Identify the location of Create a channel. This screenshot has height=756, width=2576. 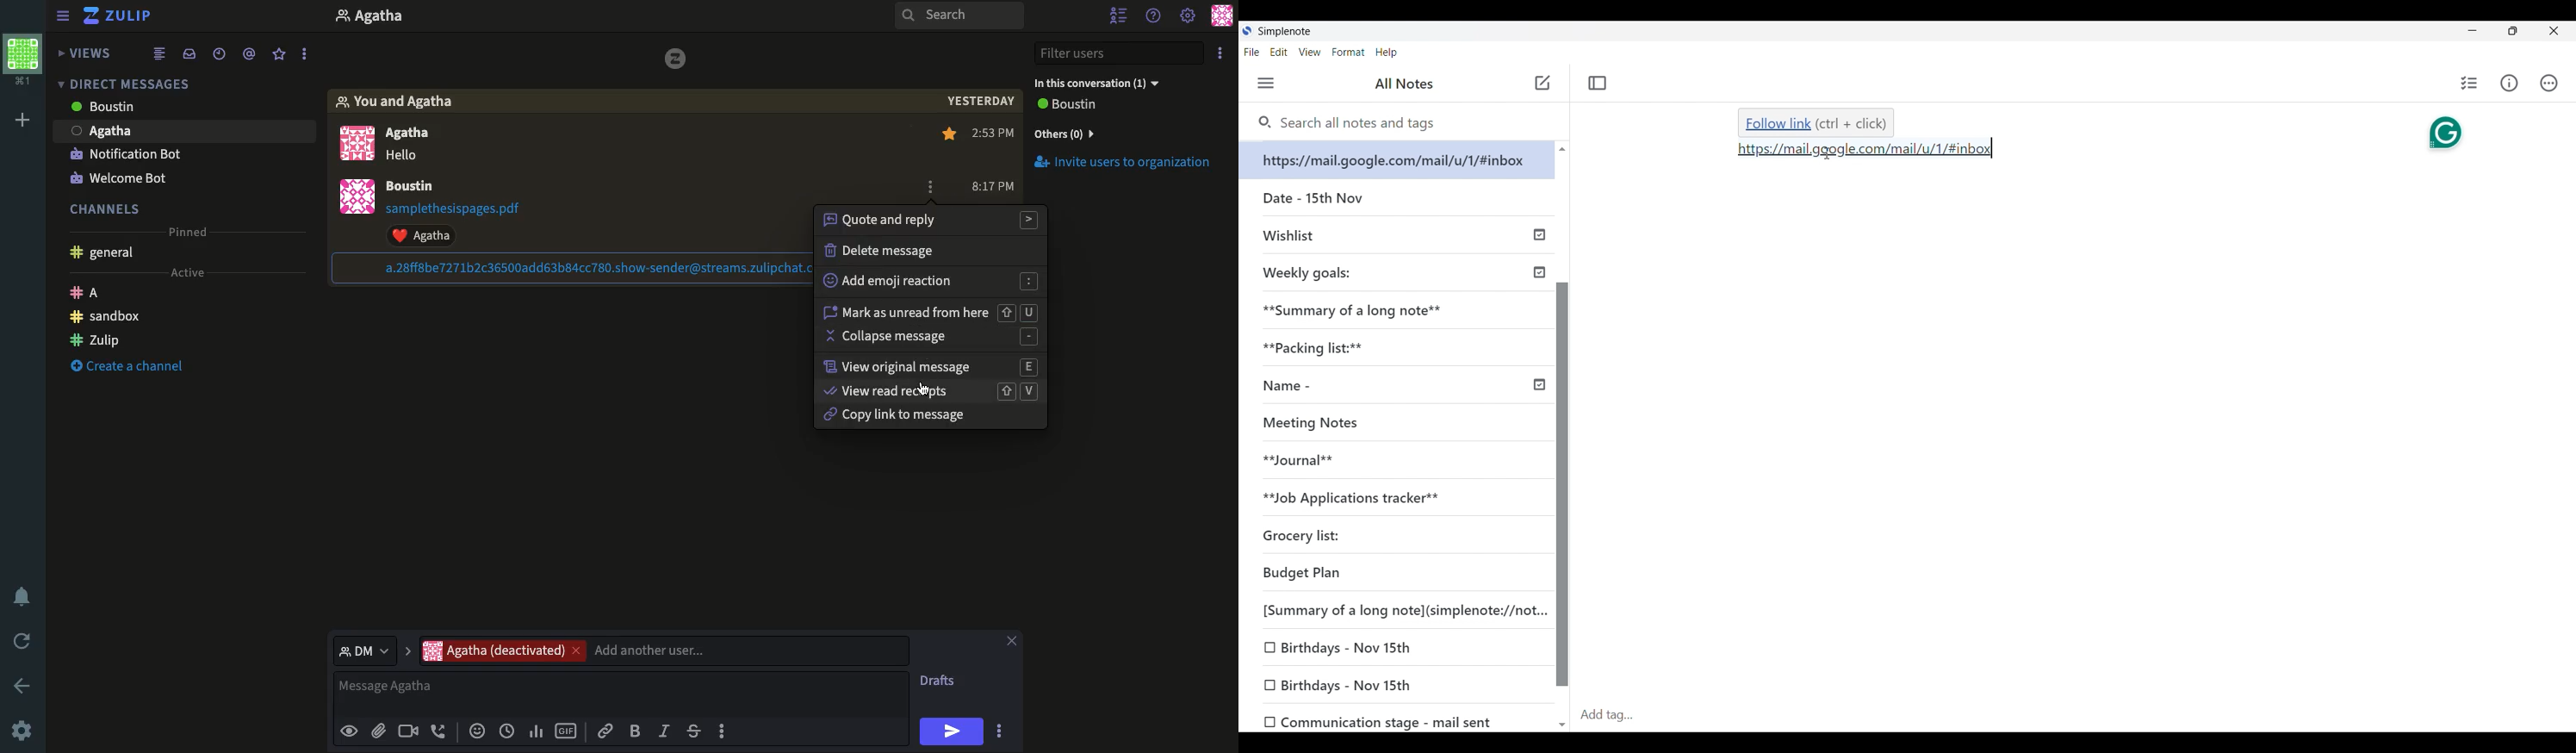
(123, 368).